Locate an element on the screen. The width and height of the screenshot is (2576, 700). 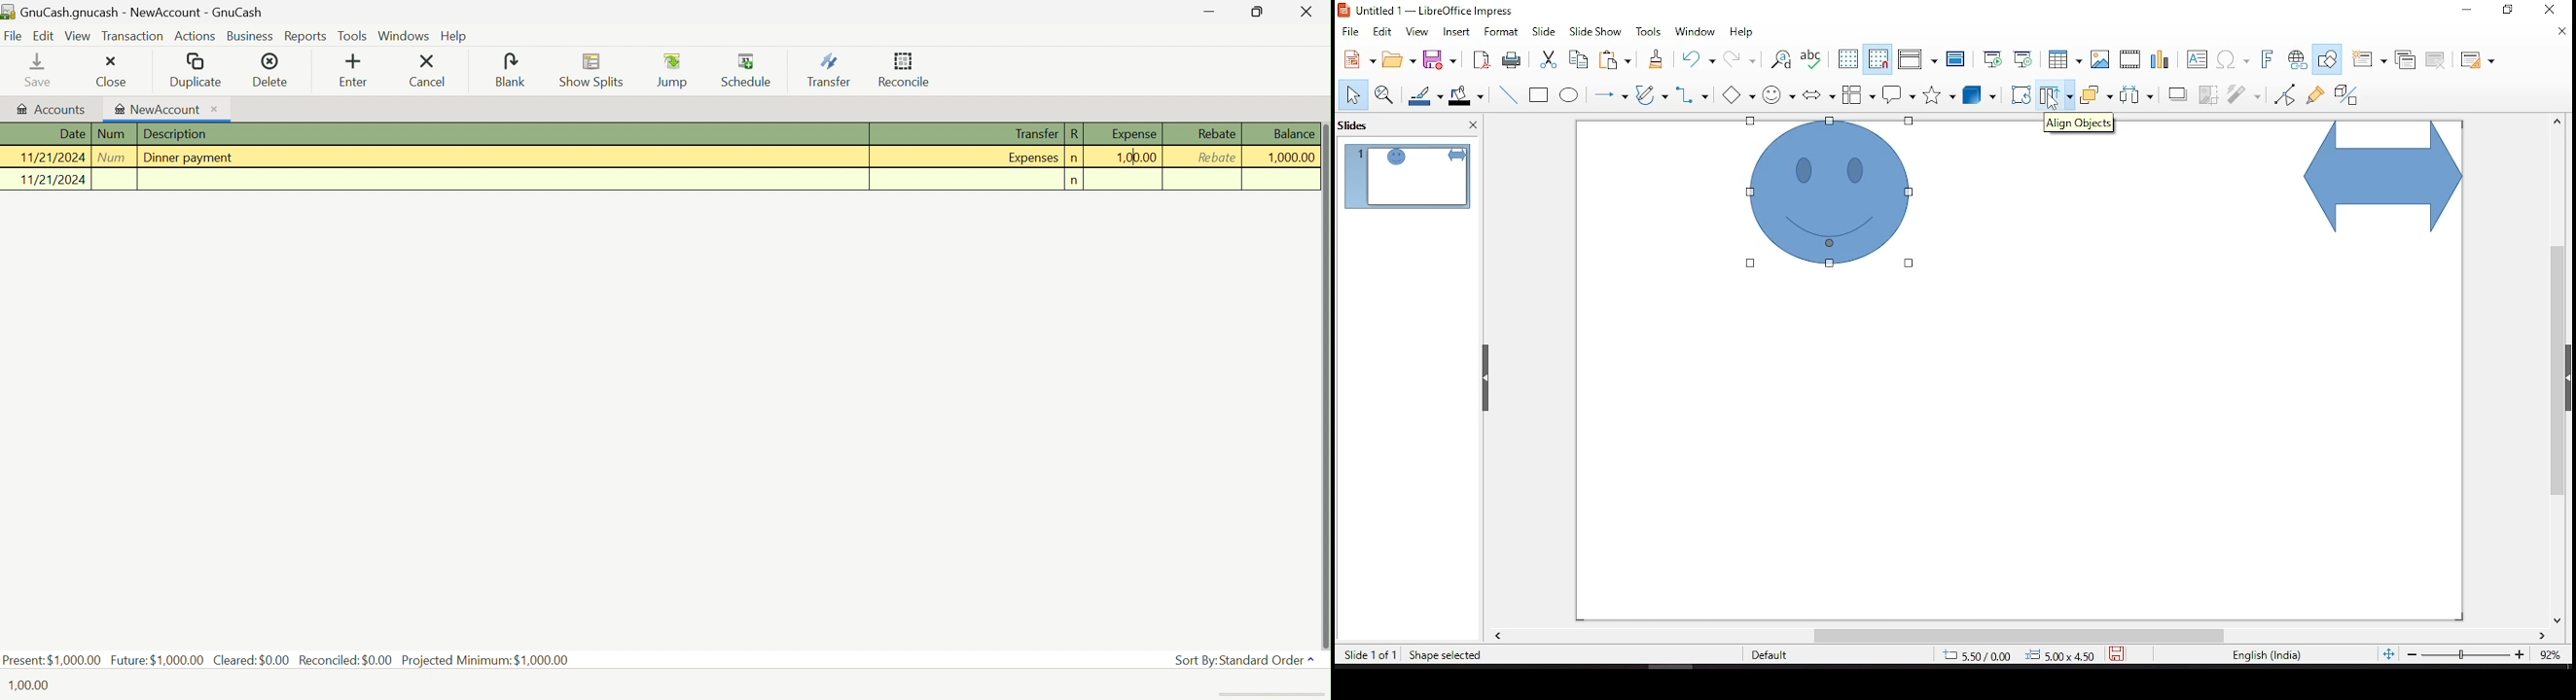
11/21/2024 is located at coordinates (51, 158).